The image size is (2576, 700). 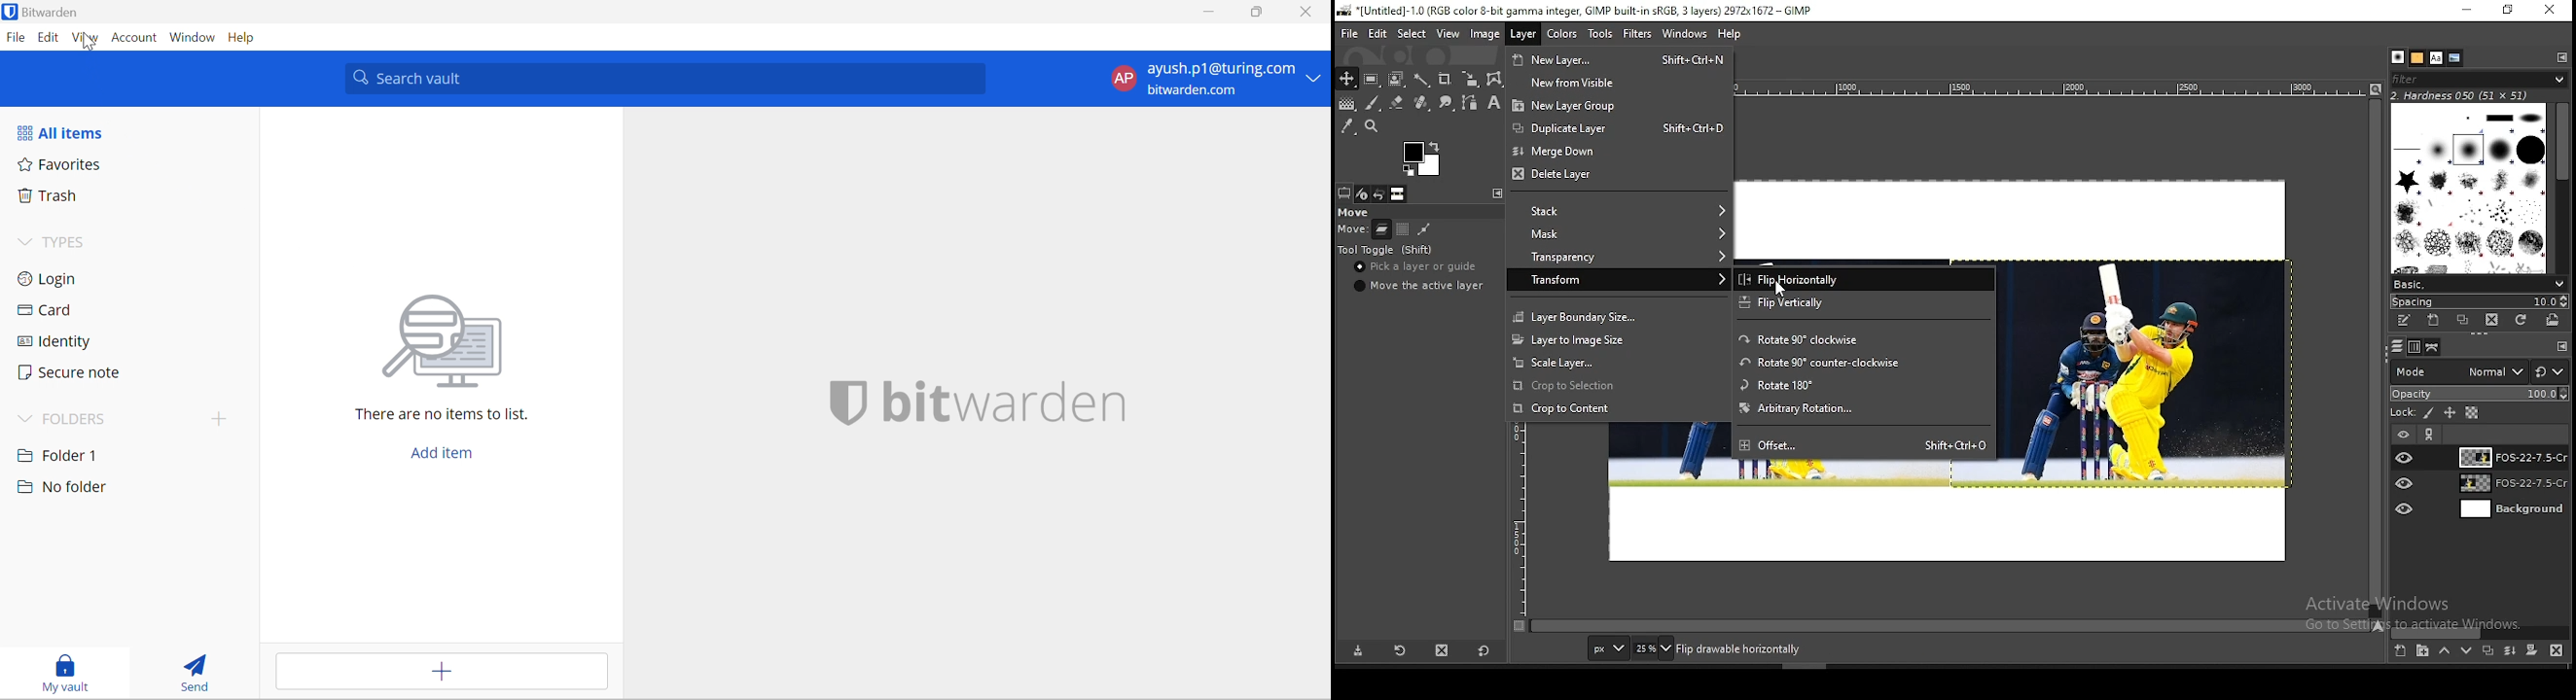 What do you see at coordinates (1352, 231) in the screenshot?
I see `move` at bounding box center [1352, 231].